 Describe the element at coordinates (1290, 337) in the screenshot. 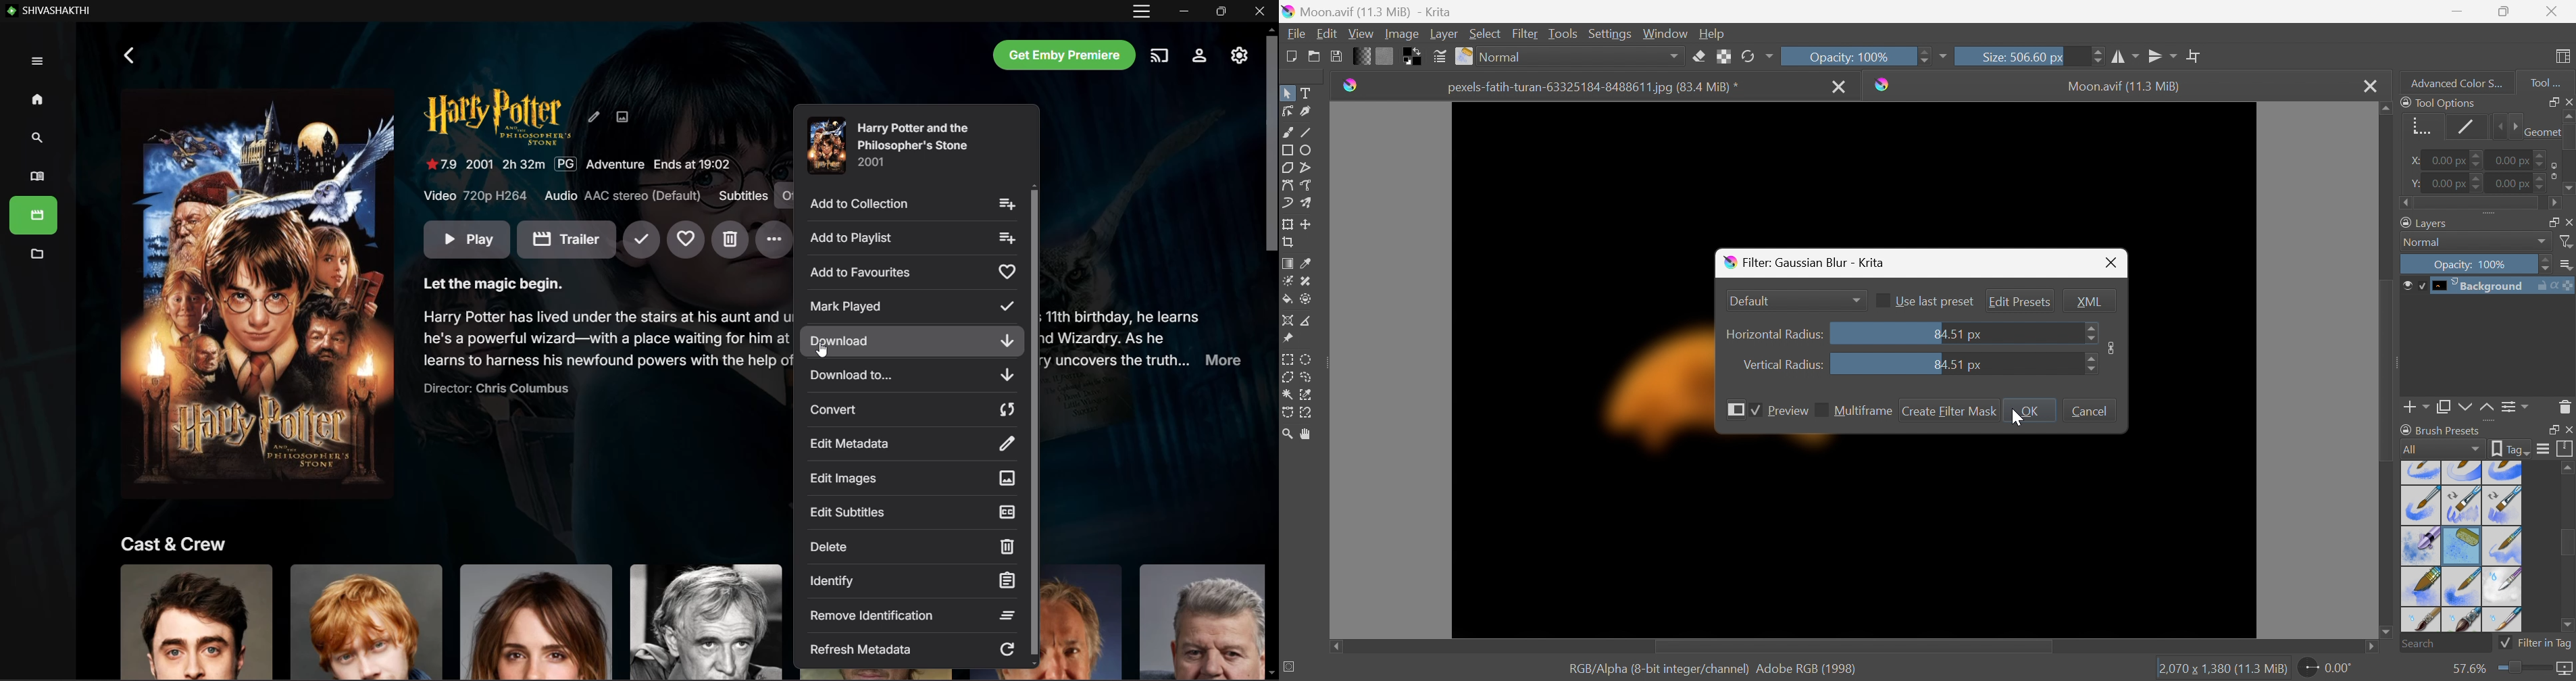

I see `Reference Images tool` at that location.